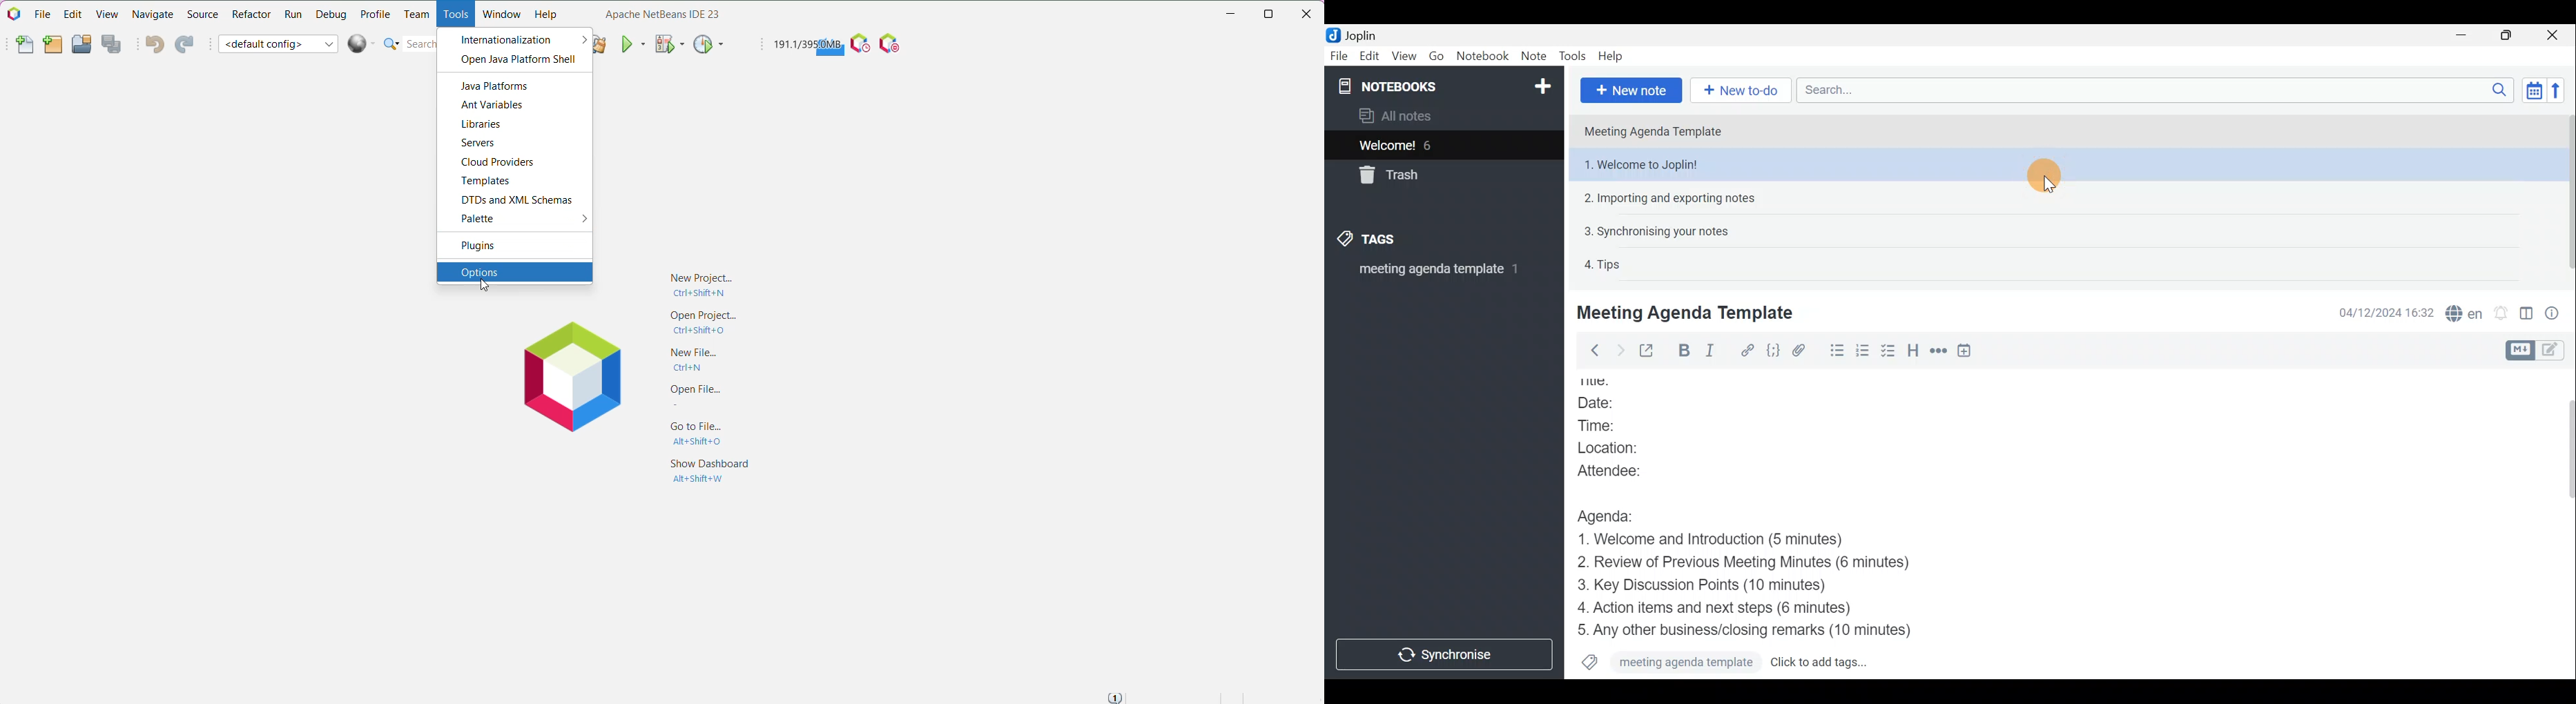 Image resolution: width=2576 pixels, height=728 pixels. What do you see at coordinates (1774, 353) in the screenshot?
I see `Code` at bounding box center [1774, 353].